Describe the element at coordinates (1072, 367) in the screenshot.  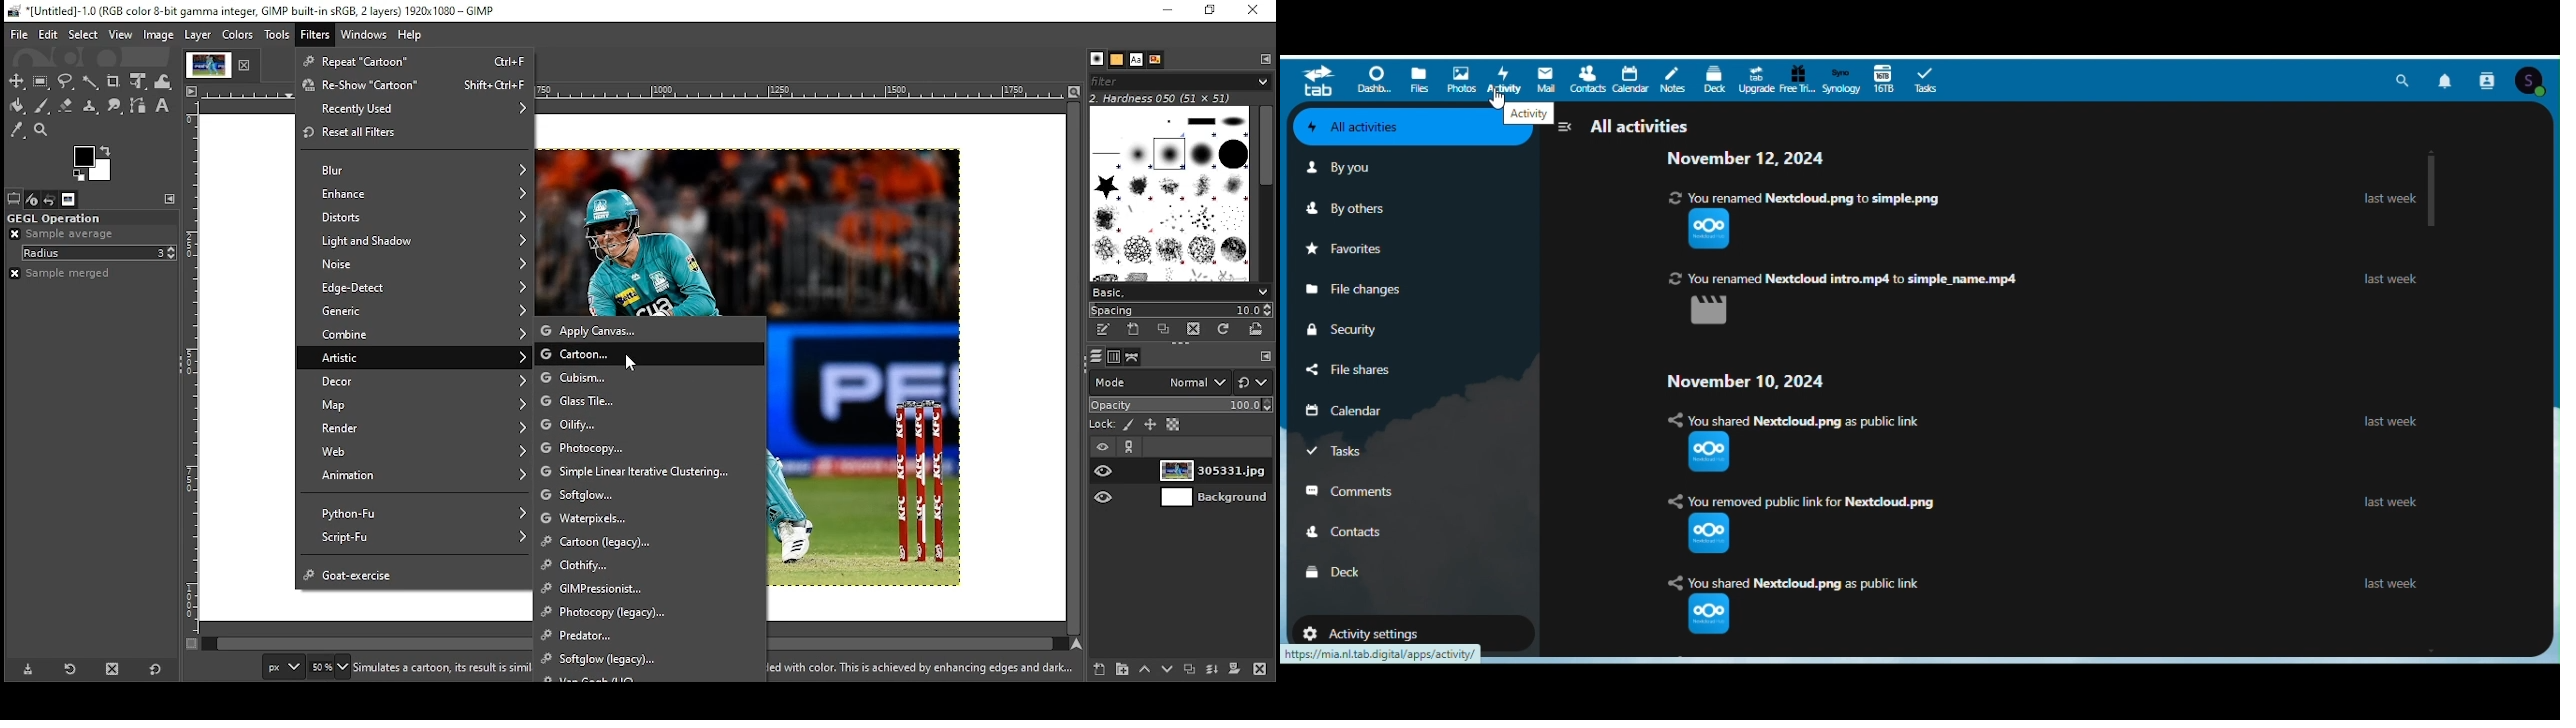
I see `scroll bar` at that location.